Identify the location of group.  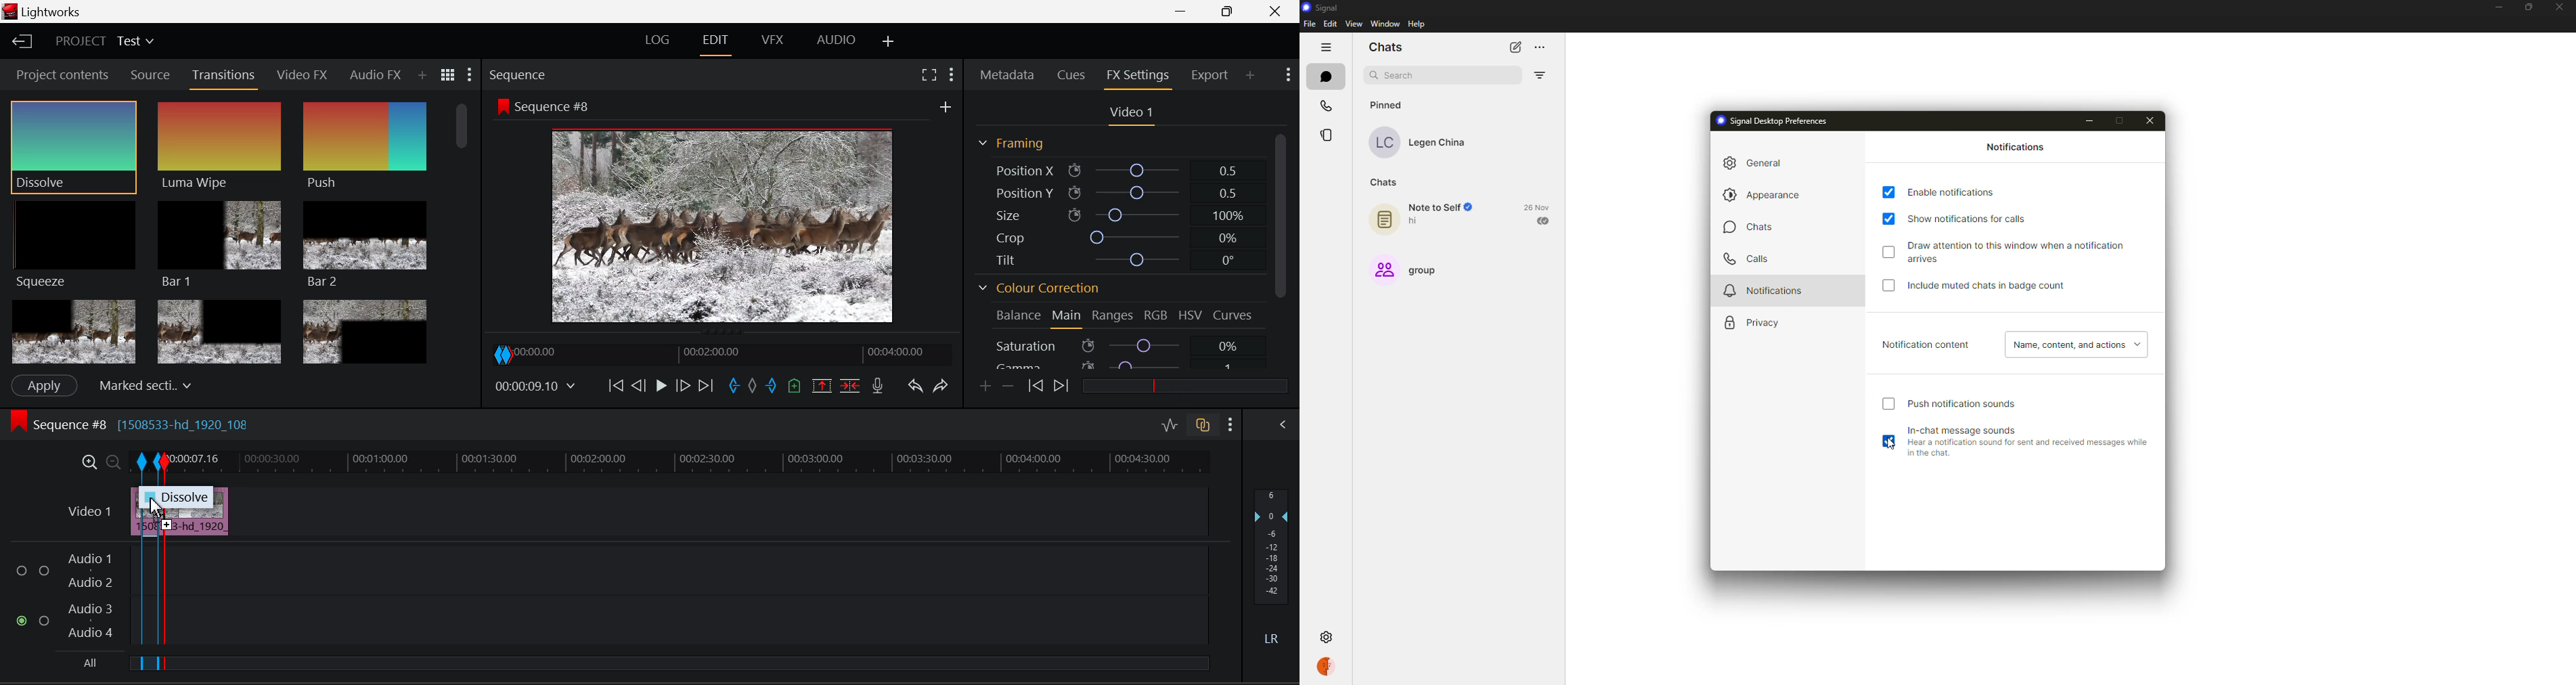
(1407, 268).